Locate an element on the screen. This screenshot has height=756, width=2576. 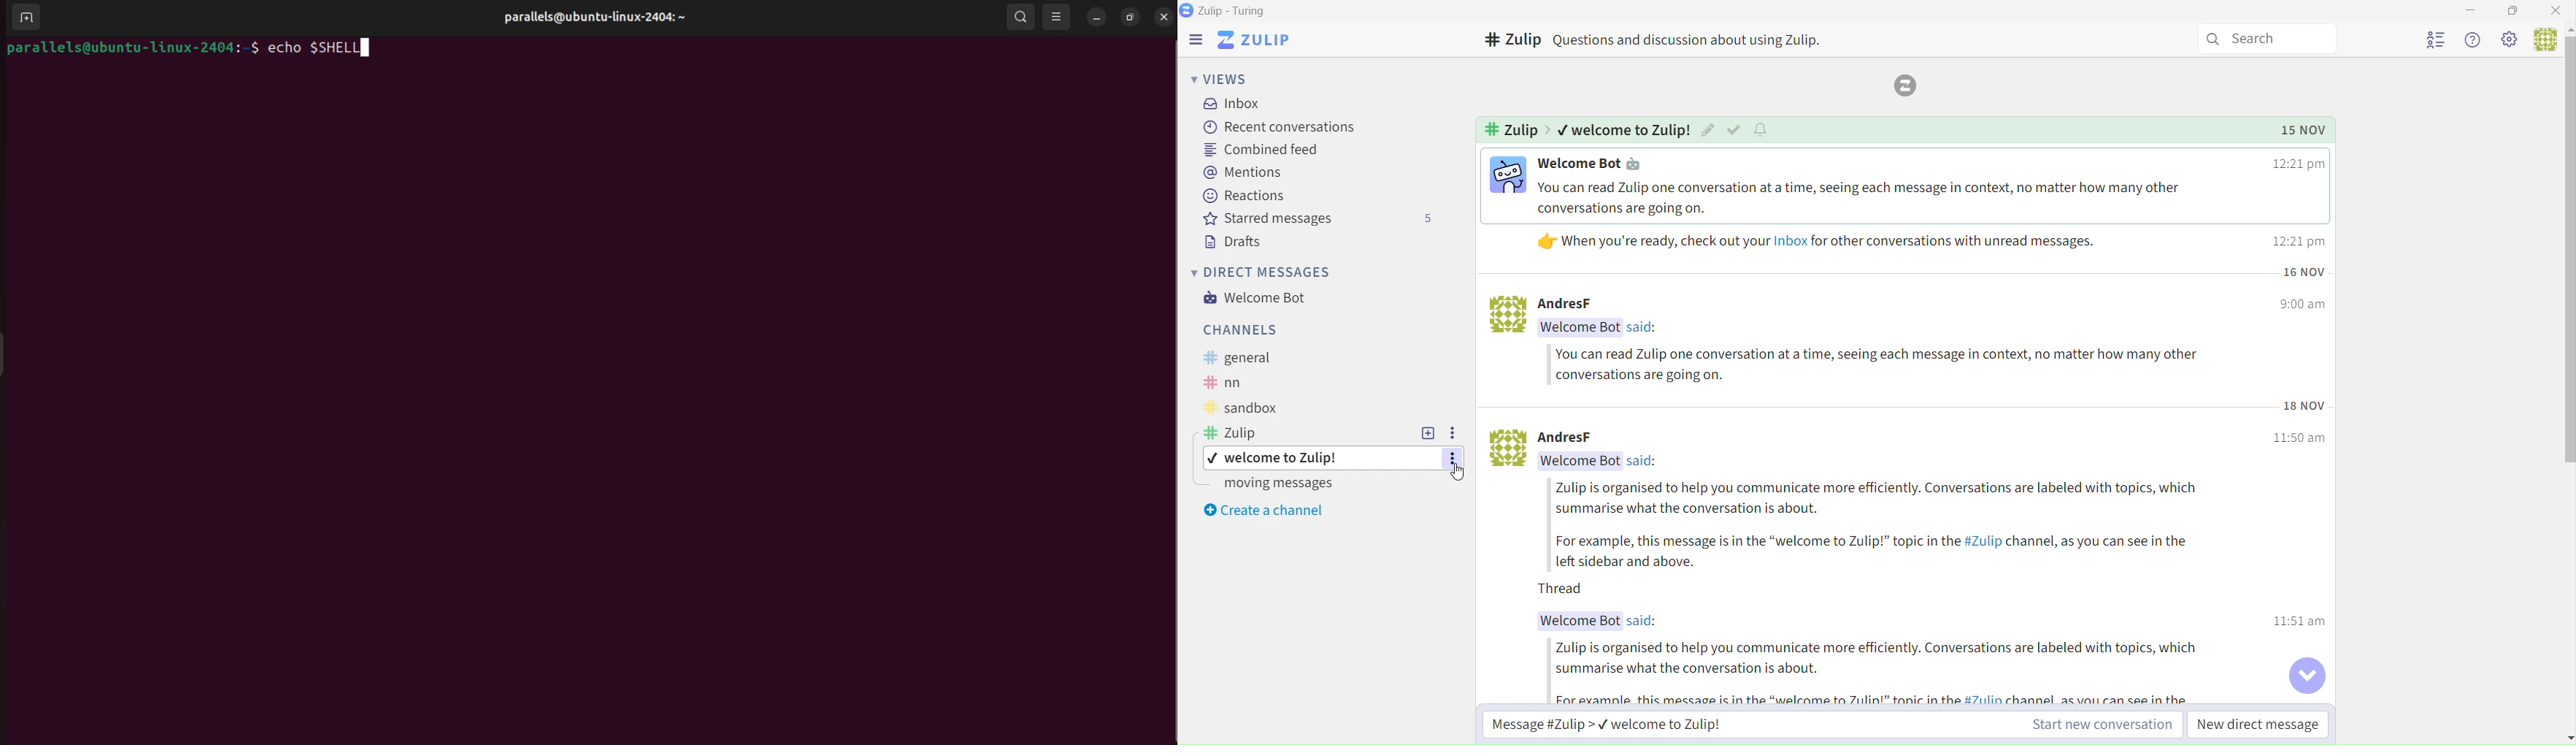
Views is located at coordinates (1217, 79).